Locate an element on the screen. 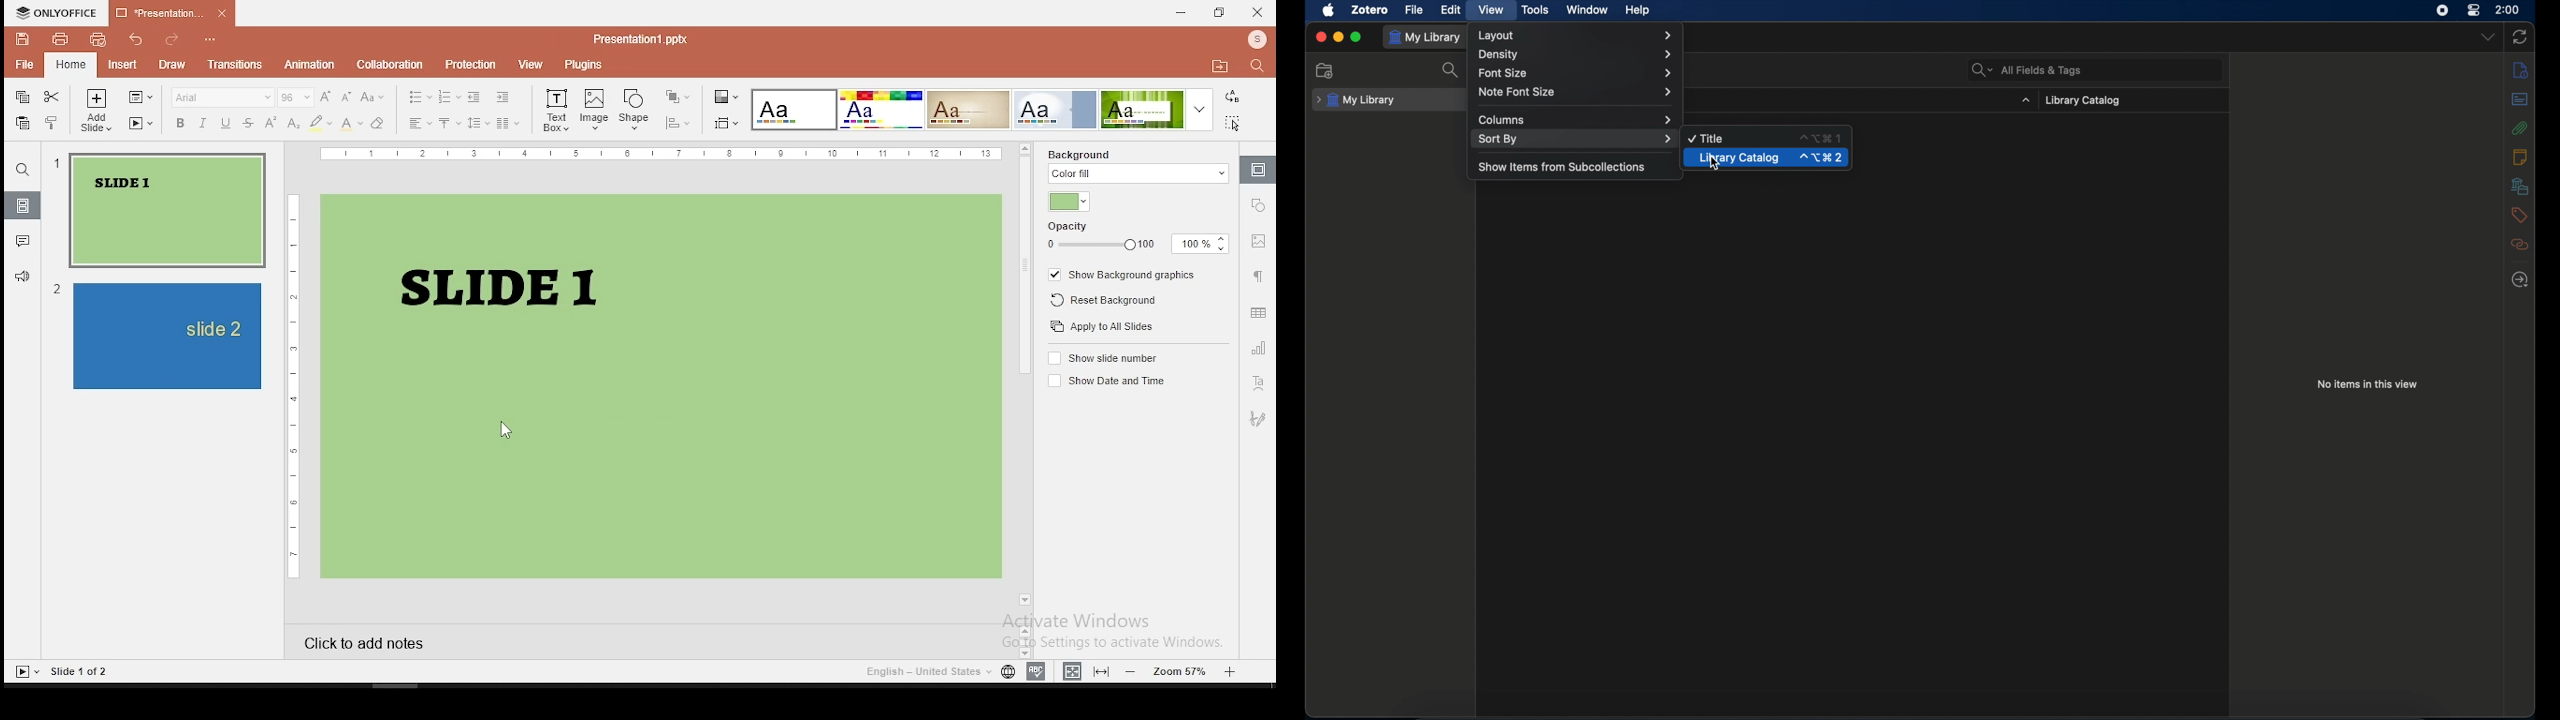 This screenshot has height=728, width=2576. bullets is located at coordinates (419, 97).